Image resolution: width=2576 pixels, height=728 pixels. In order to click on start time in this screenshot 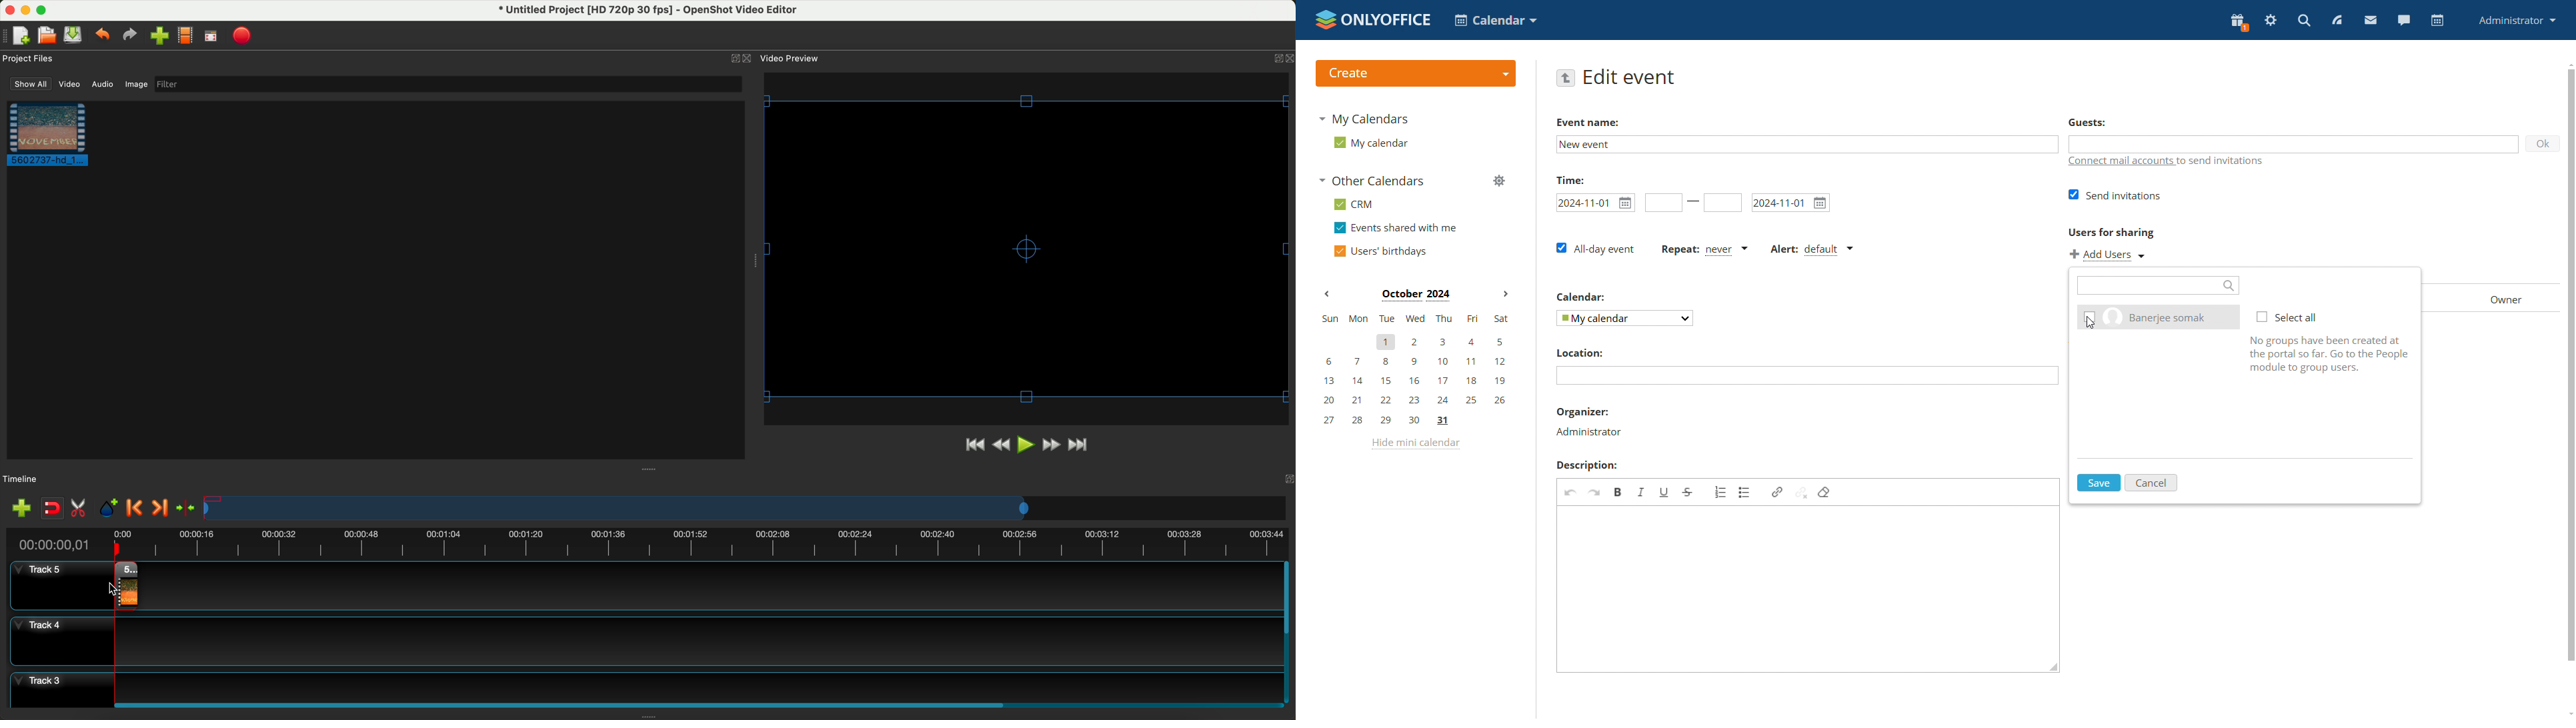, I will do `click(1663, 203)`.